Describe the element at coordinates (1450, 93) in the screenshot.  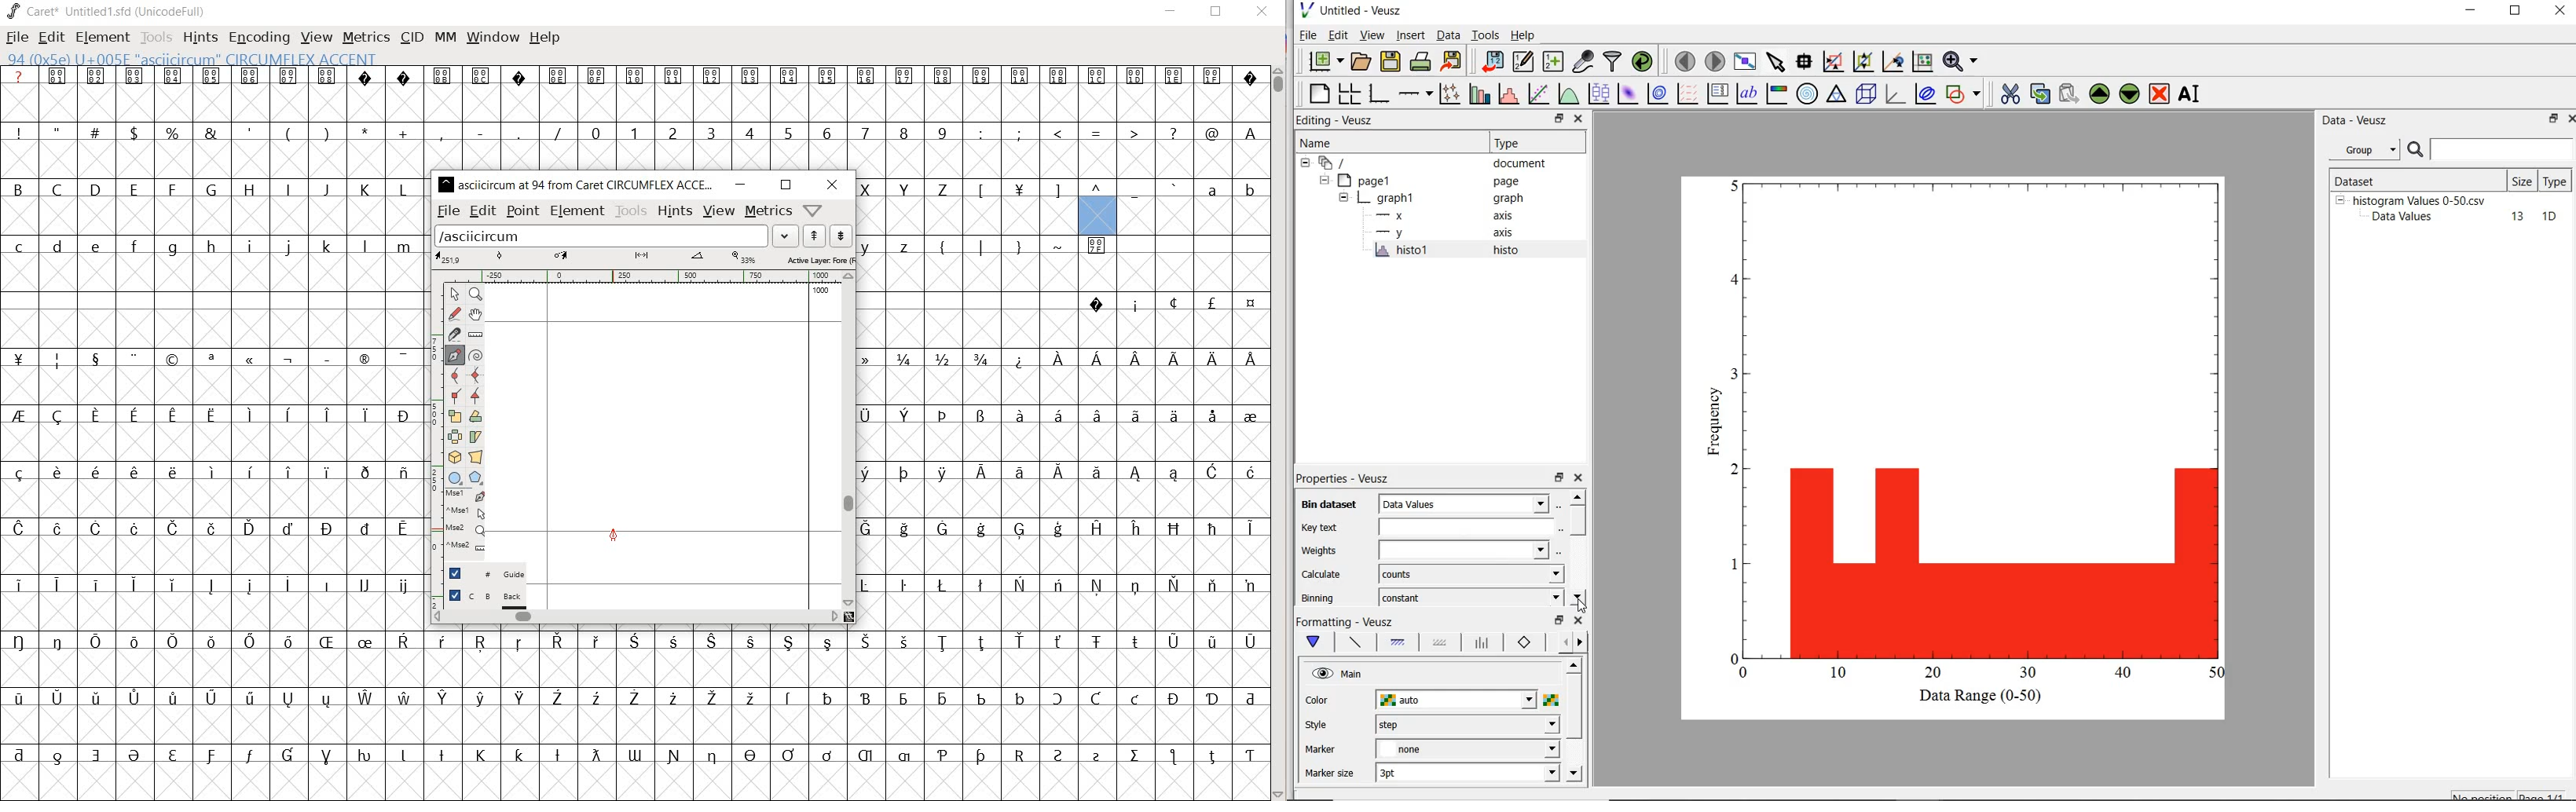
I see `plot points with line and error bars` at that location.